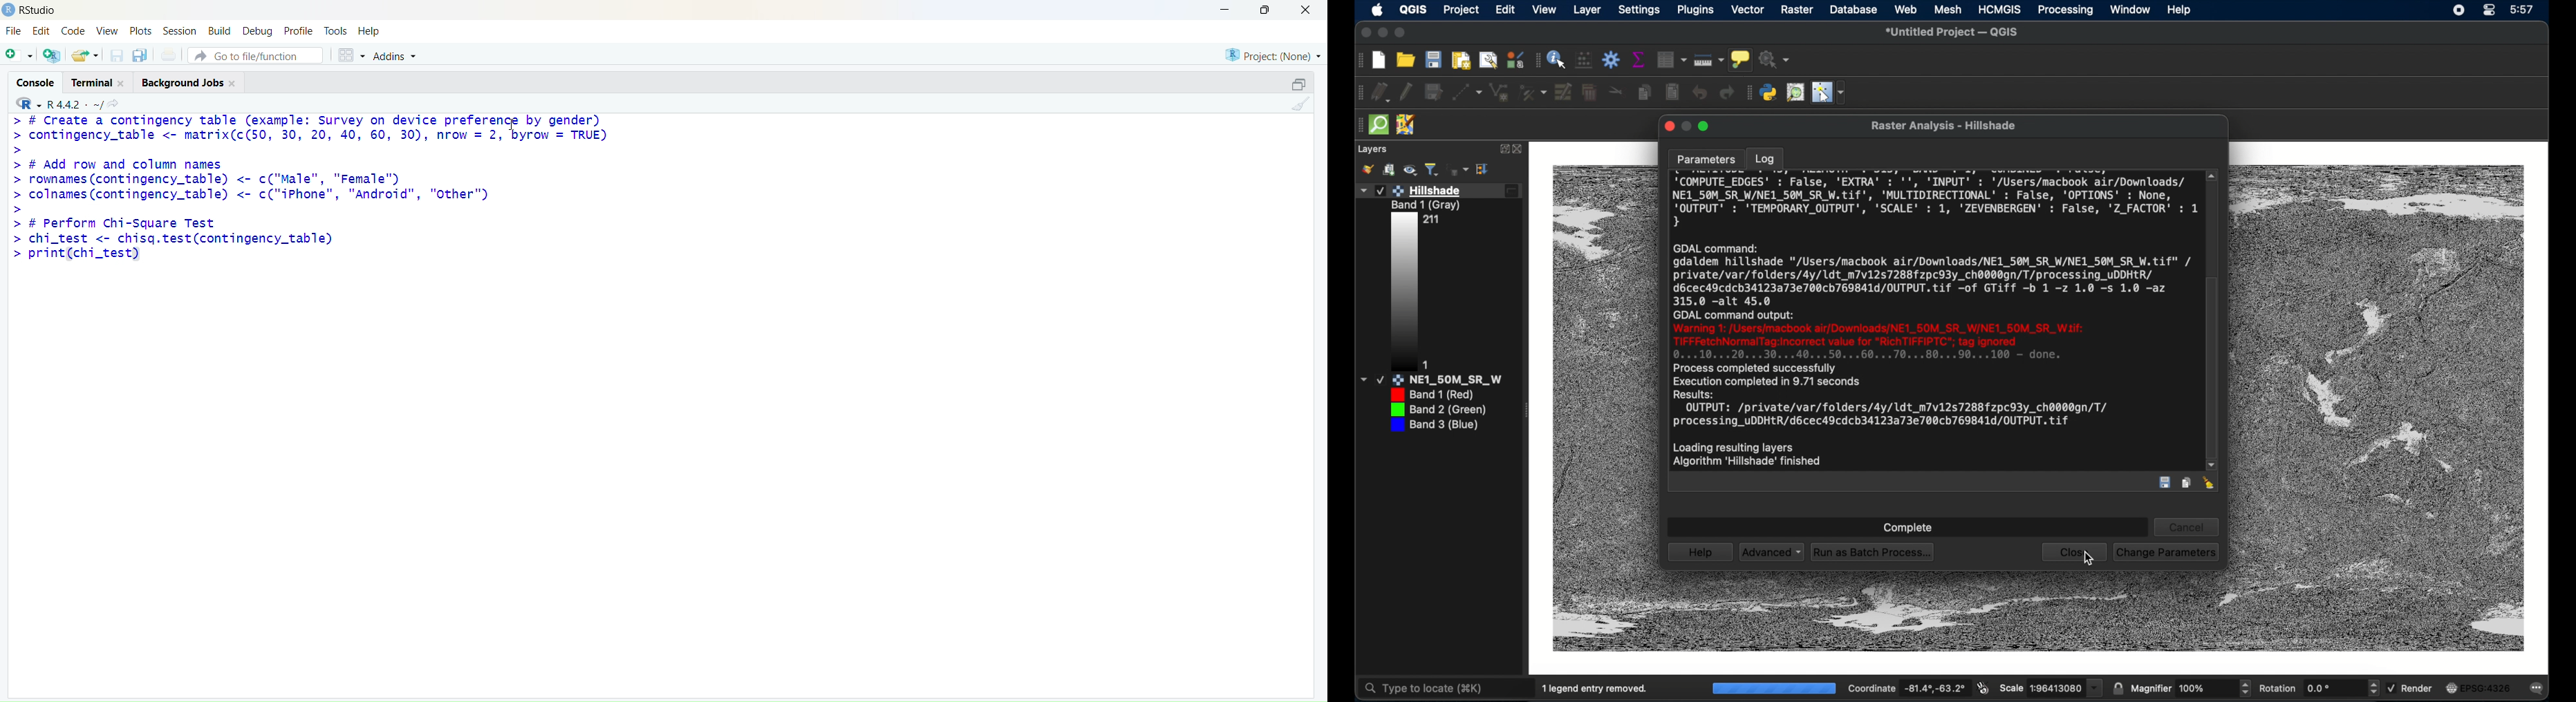  What do you see at coordinates (1445, 381) in the screenshot?
I see `NE1_50M_SR_W` at bounding box center [1445, 381].